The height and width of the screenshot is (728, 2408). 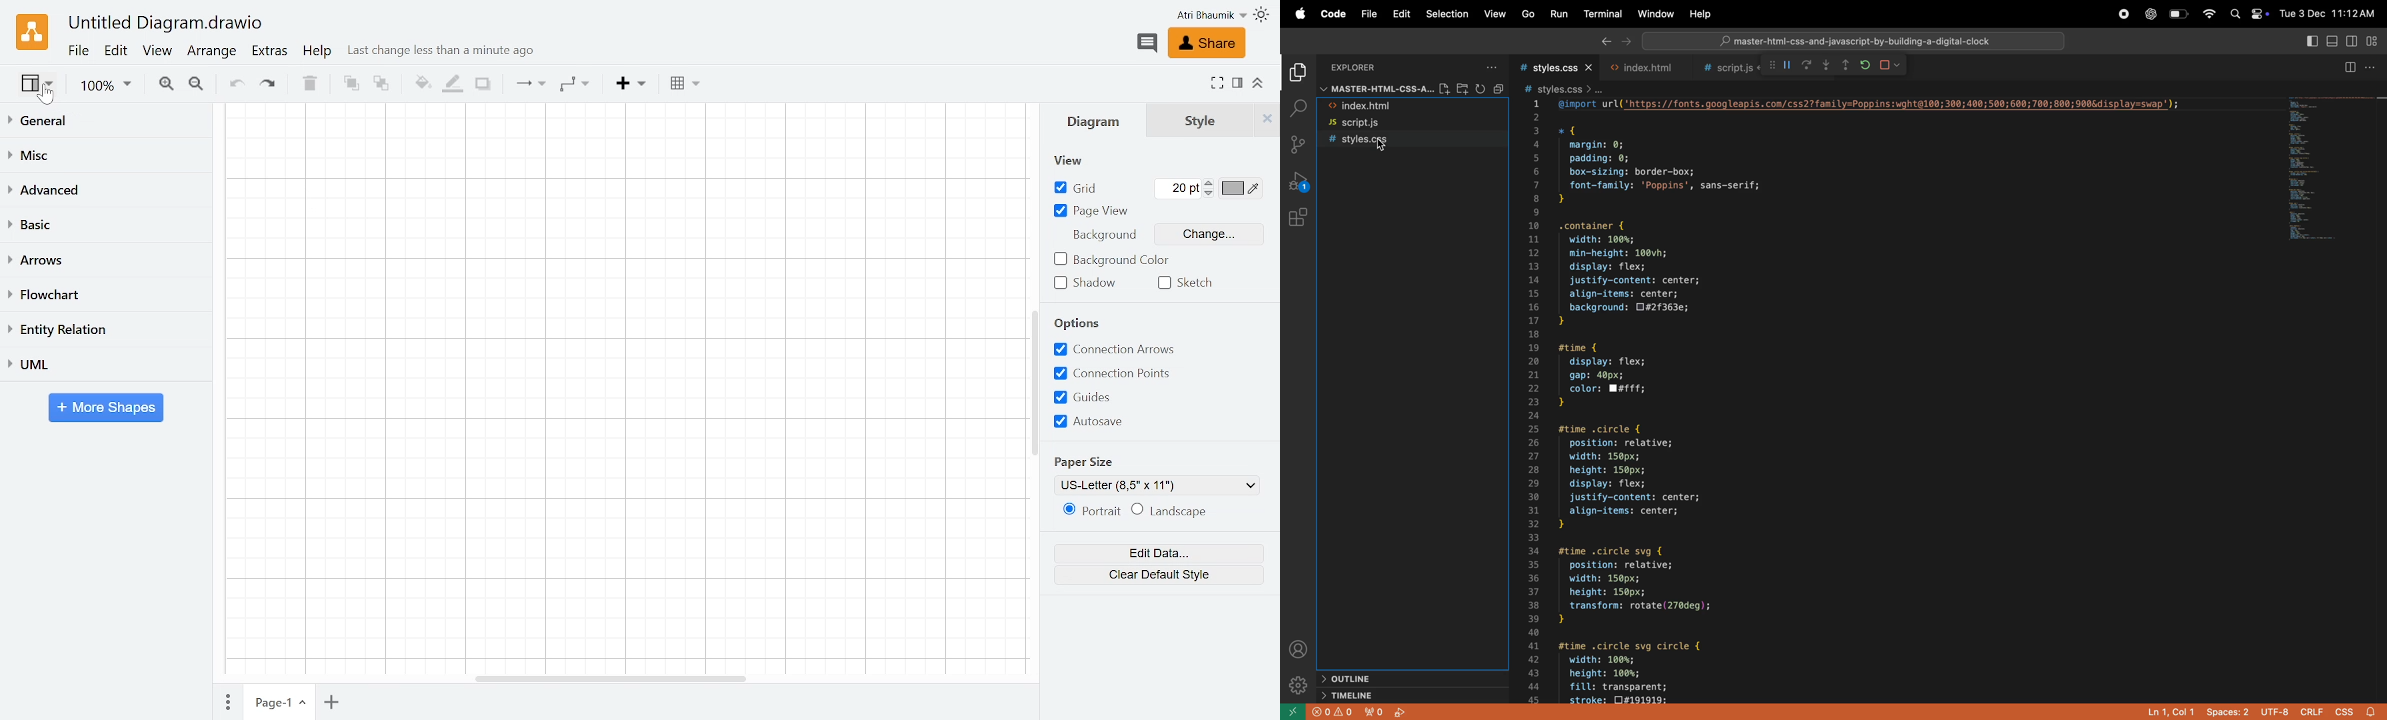 What do you see at coordinates (1183, 282) in the screenshot?
I see `Sketch` at bounding box center [1183, 282].